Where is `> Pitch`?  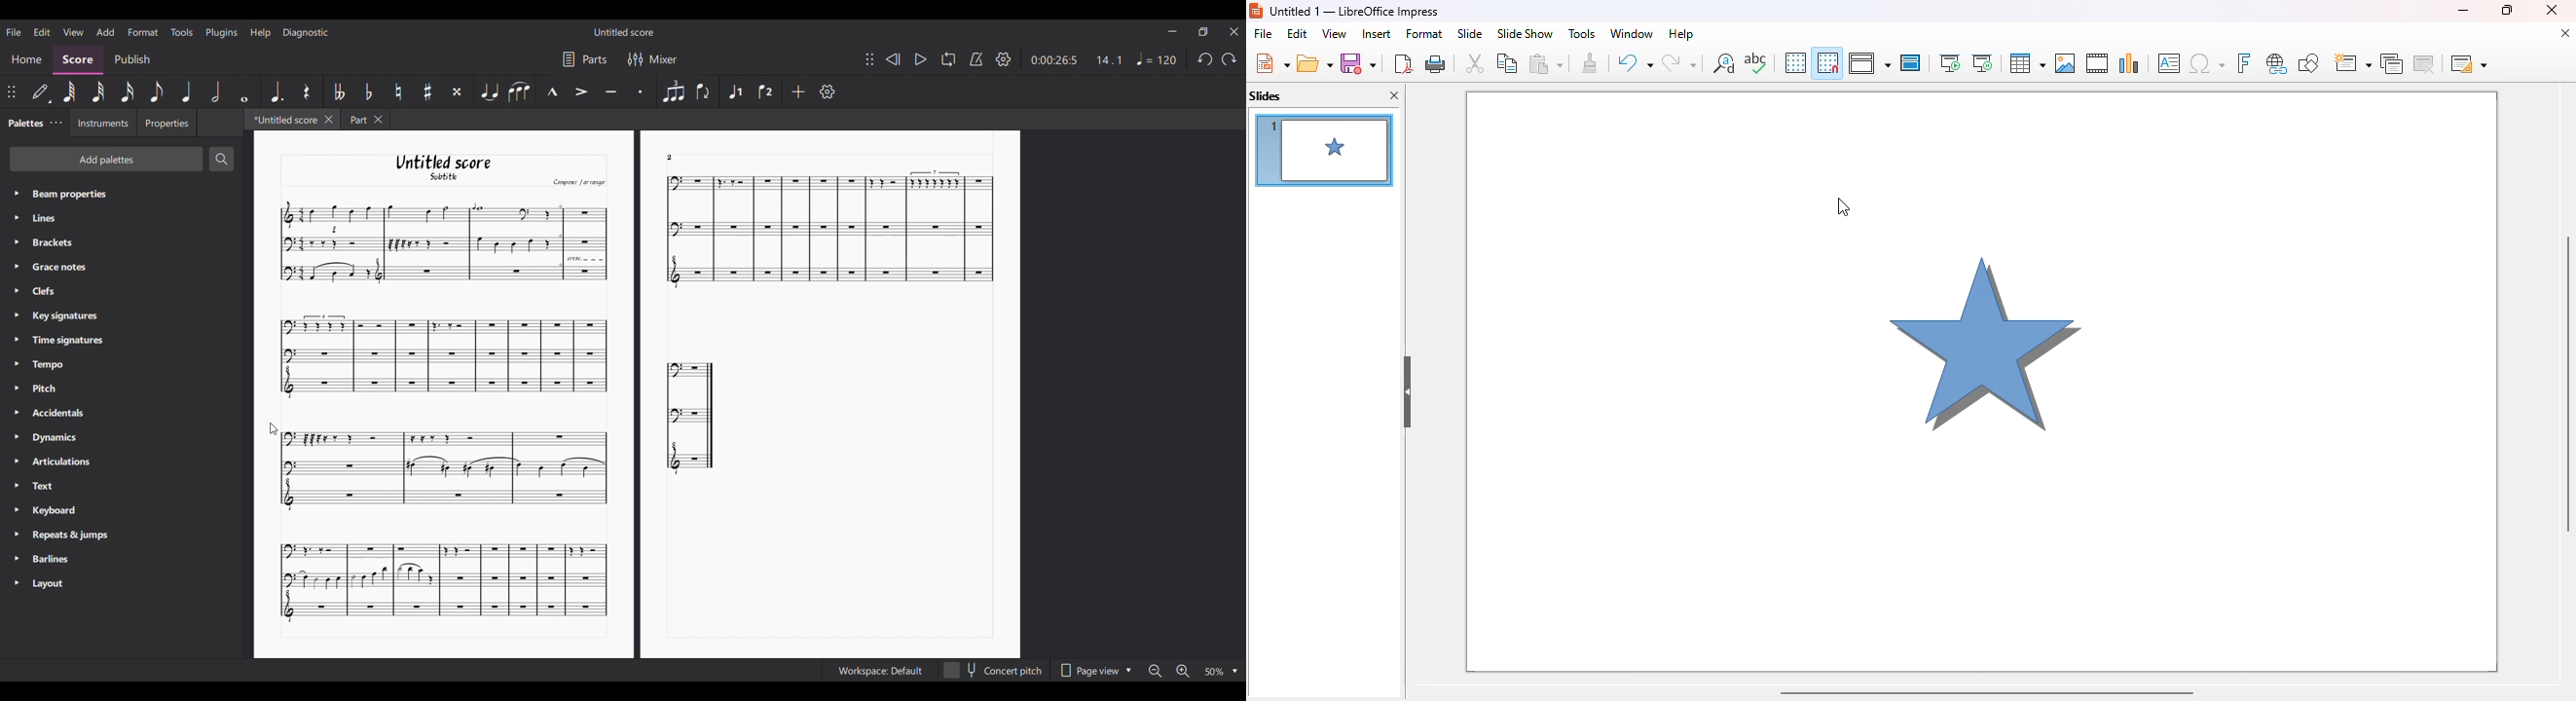
> Pitch is located at coordinates (44, 391).